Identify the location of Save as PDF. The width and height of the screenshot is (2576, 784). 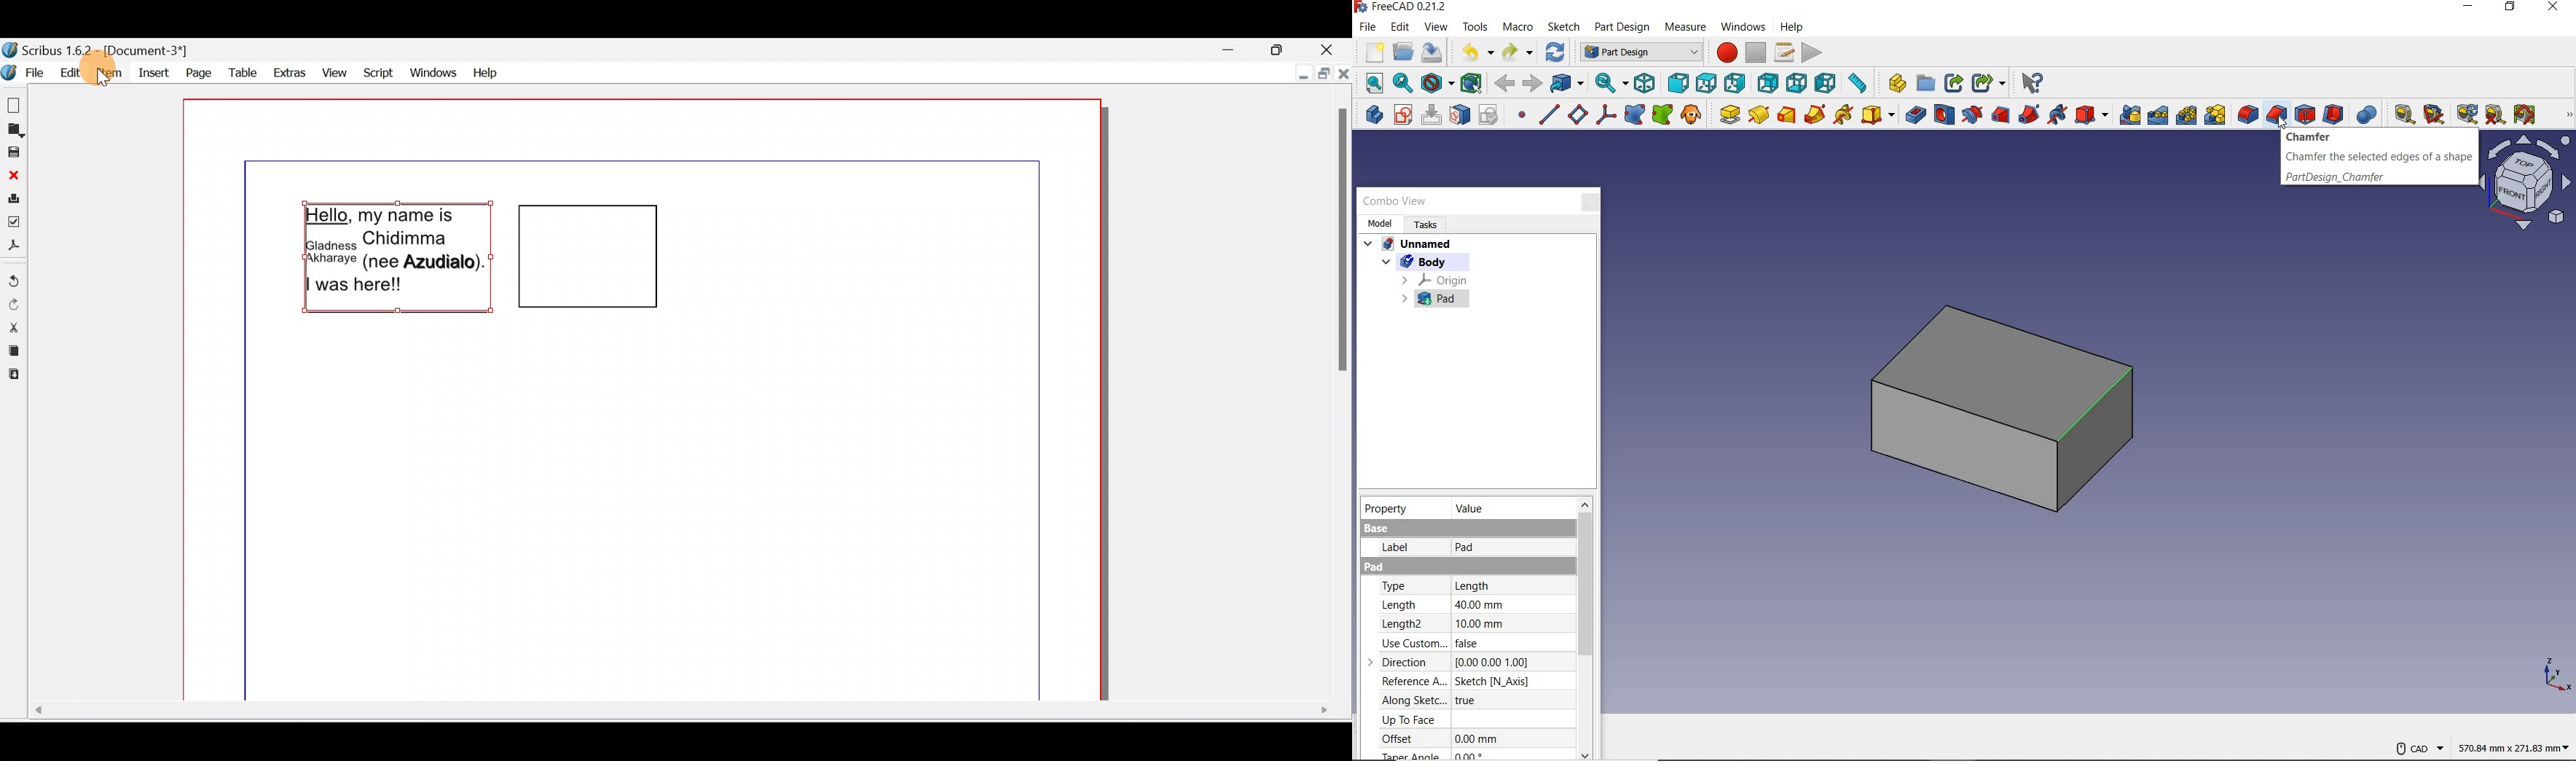
(14, 247).